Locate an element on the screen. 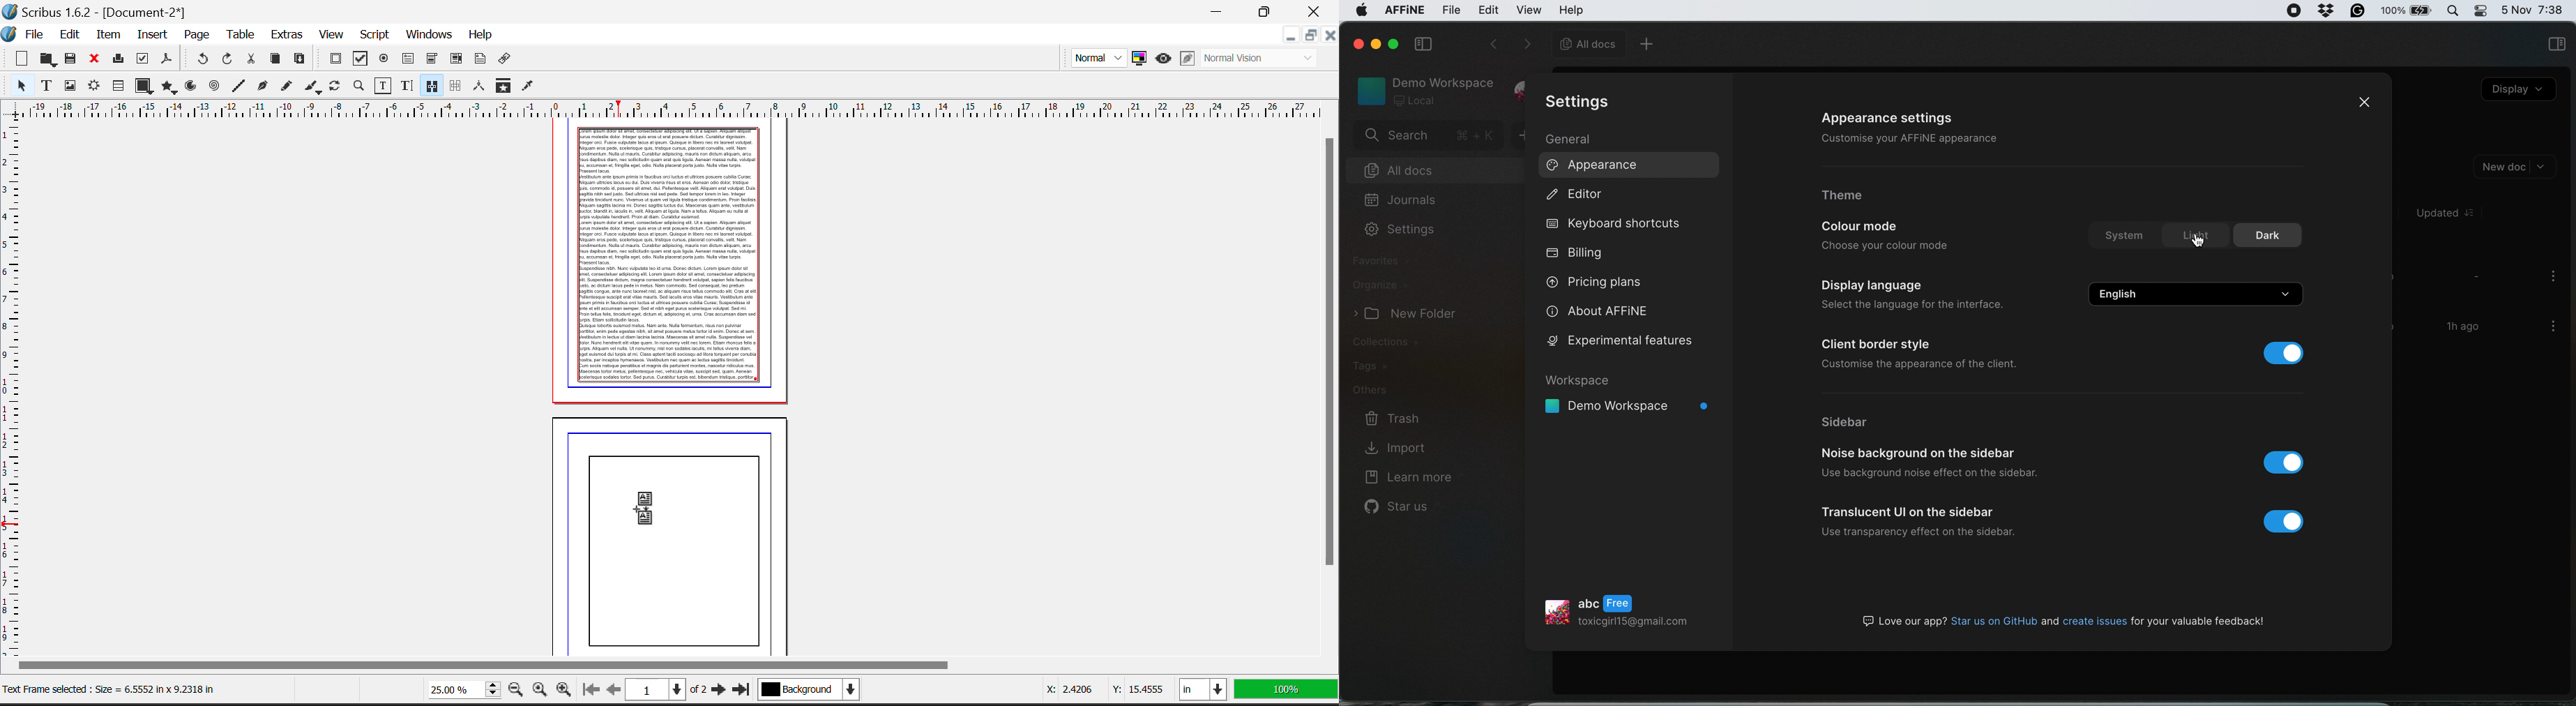 The width and height of the screenshot is (2576, 728). Minimize is located at coordinates (1309, 37).